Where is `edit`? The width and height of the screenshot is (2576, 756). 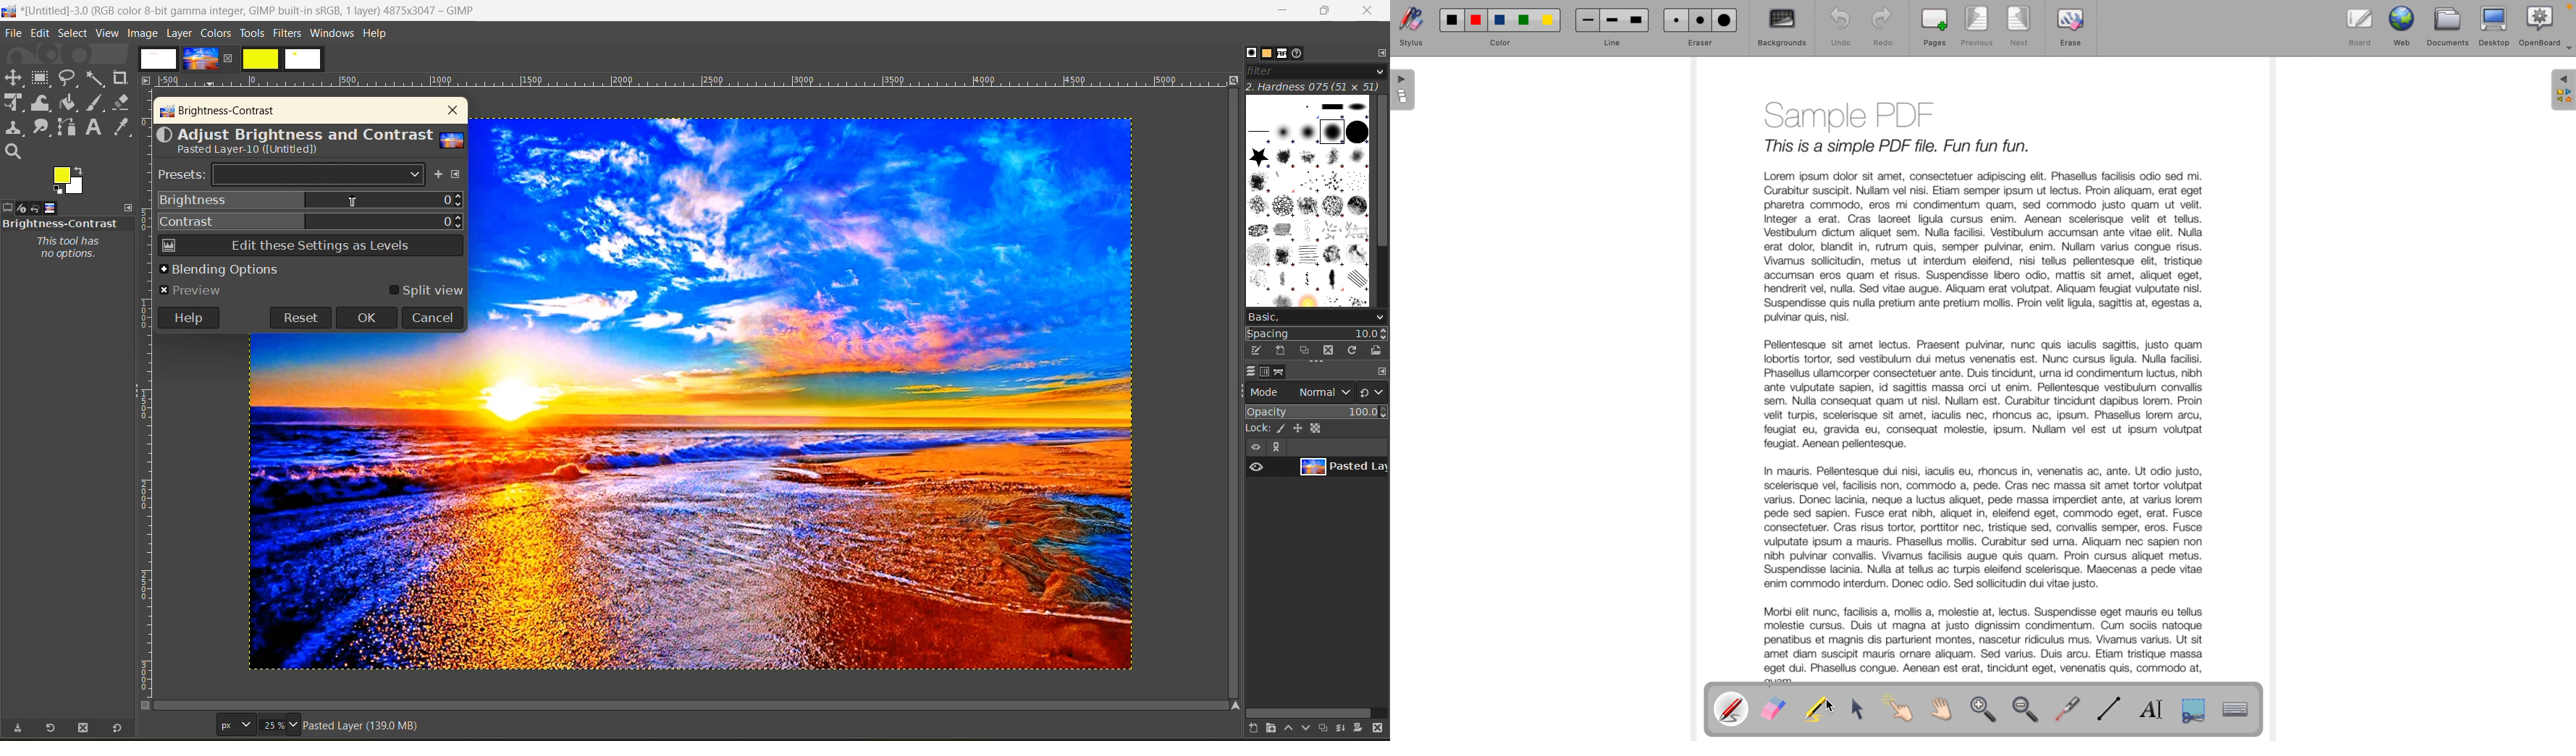
edit is located at coordinates (42, 35).